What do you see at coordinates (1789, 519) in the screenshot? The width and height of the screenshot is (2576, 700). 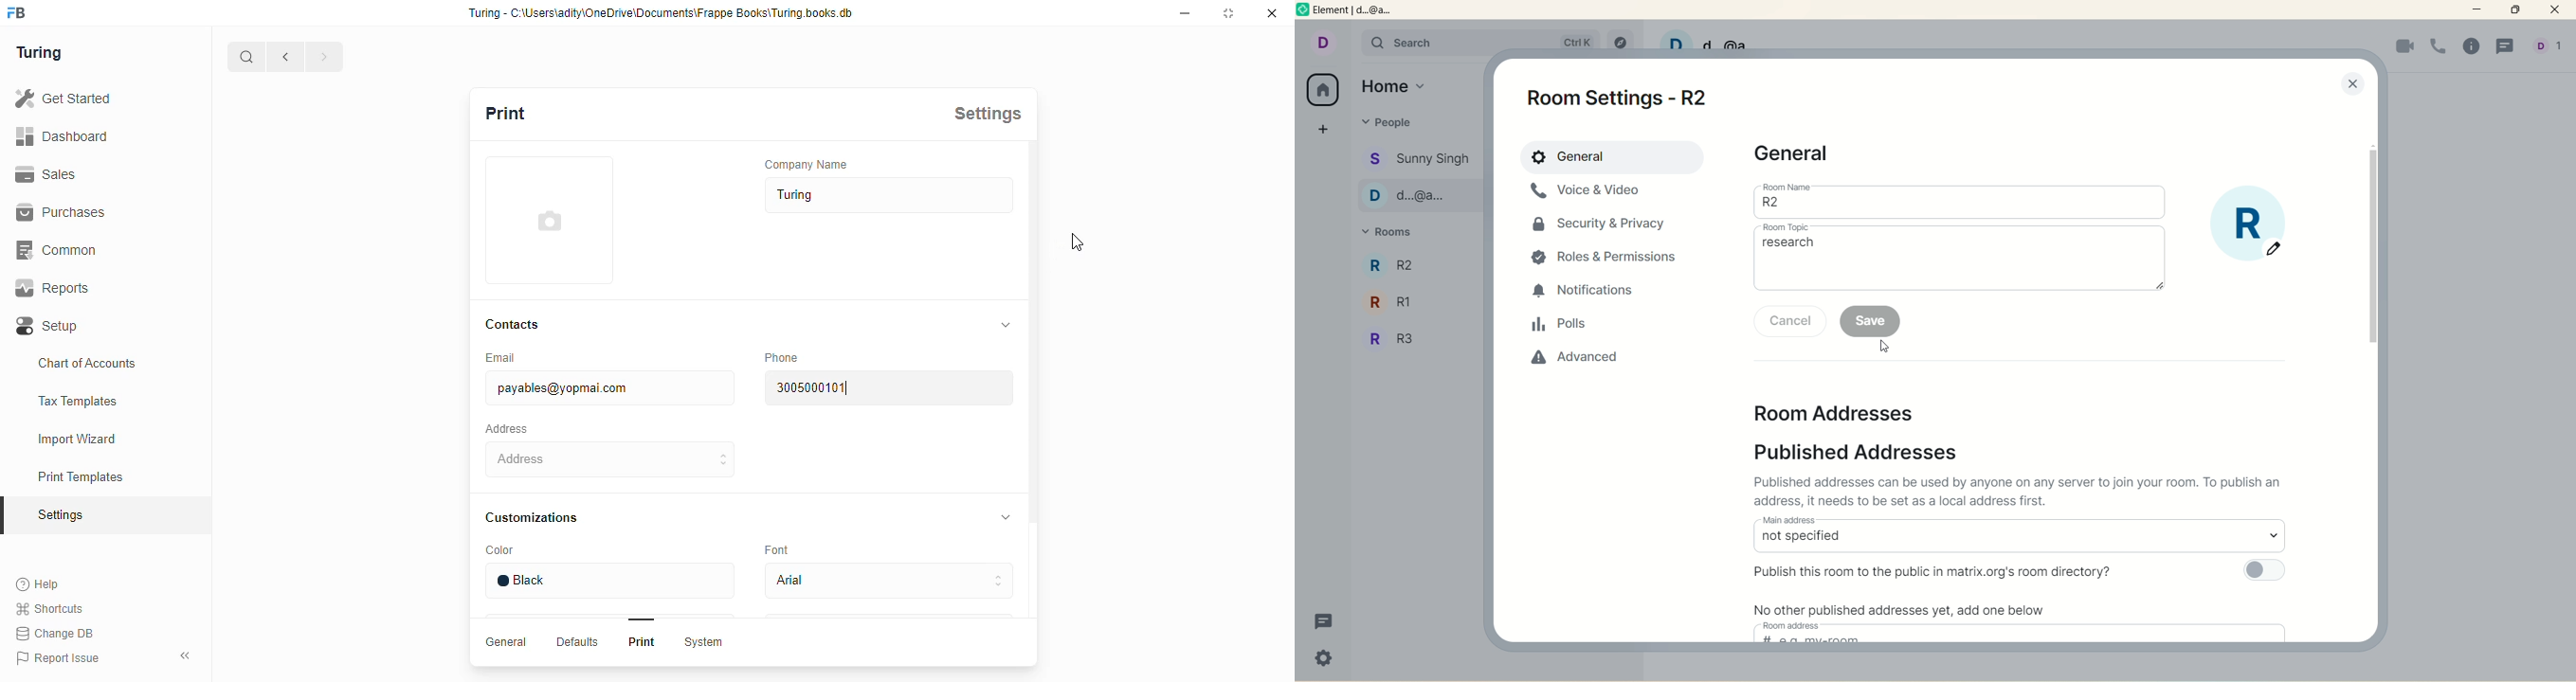 I see `main address` at bounding box center [1789, 519].